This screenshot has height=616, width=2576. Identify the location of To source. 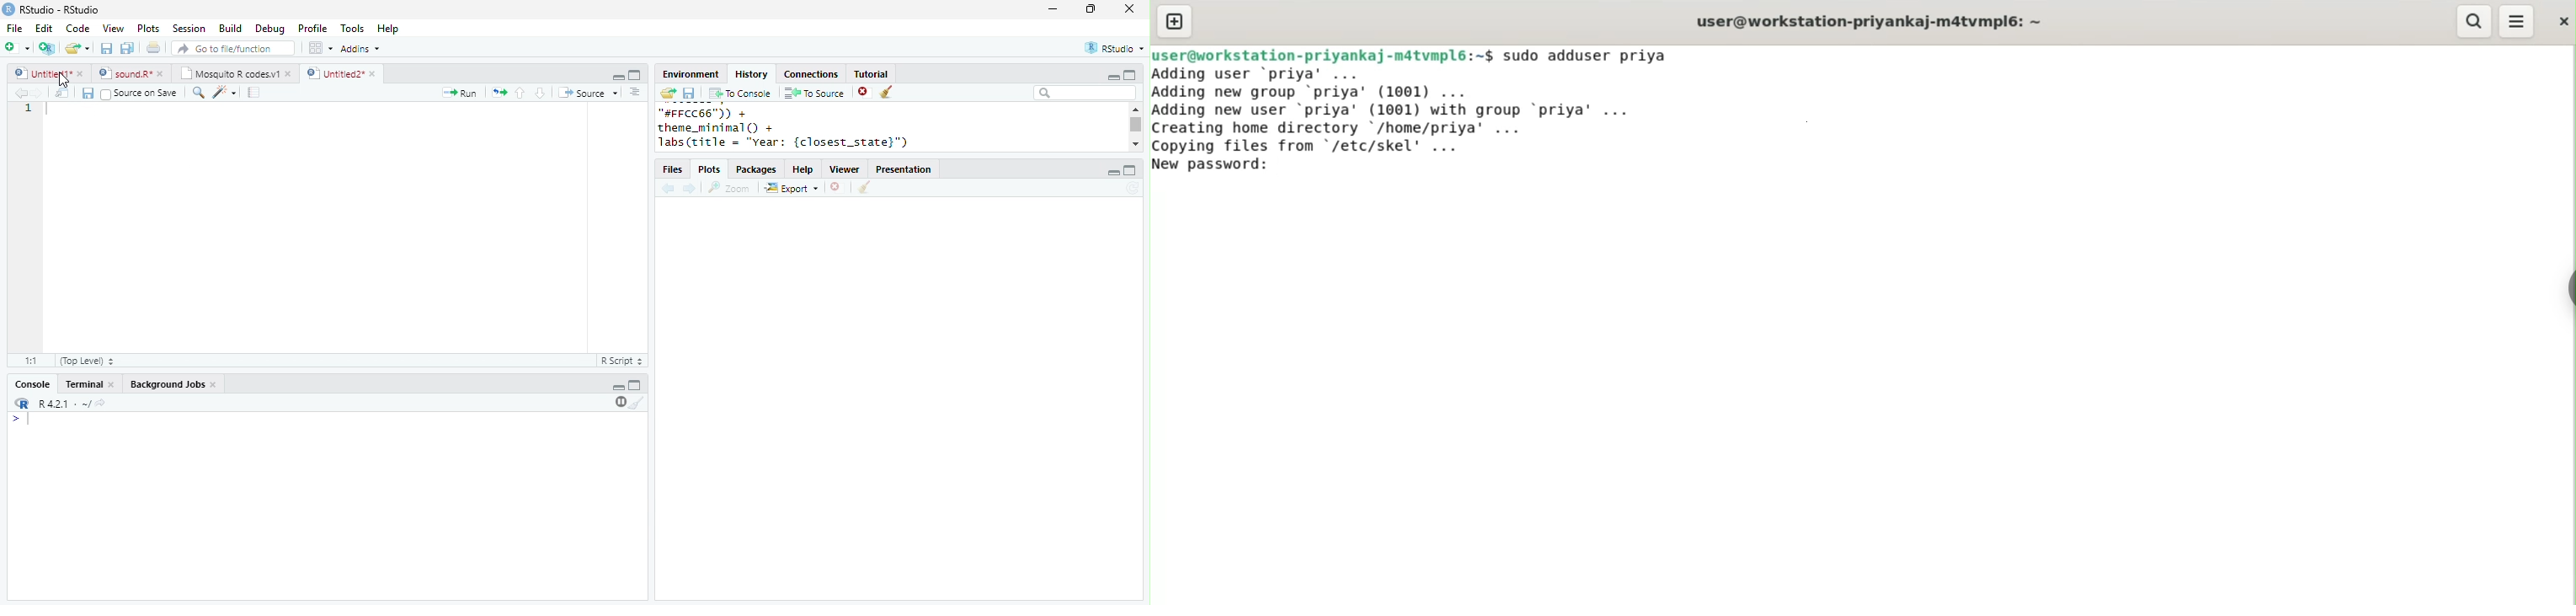
(814, 93).